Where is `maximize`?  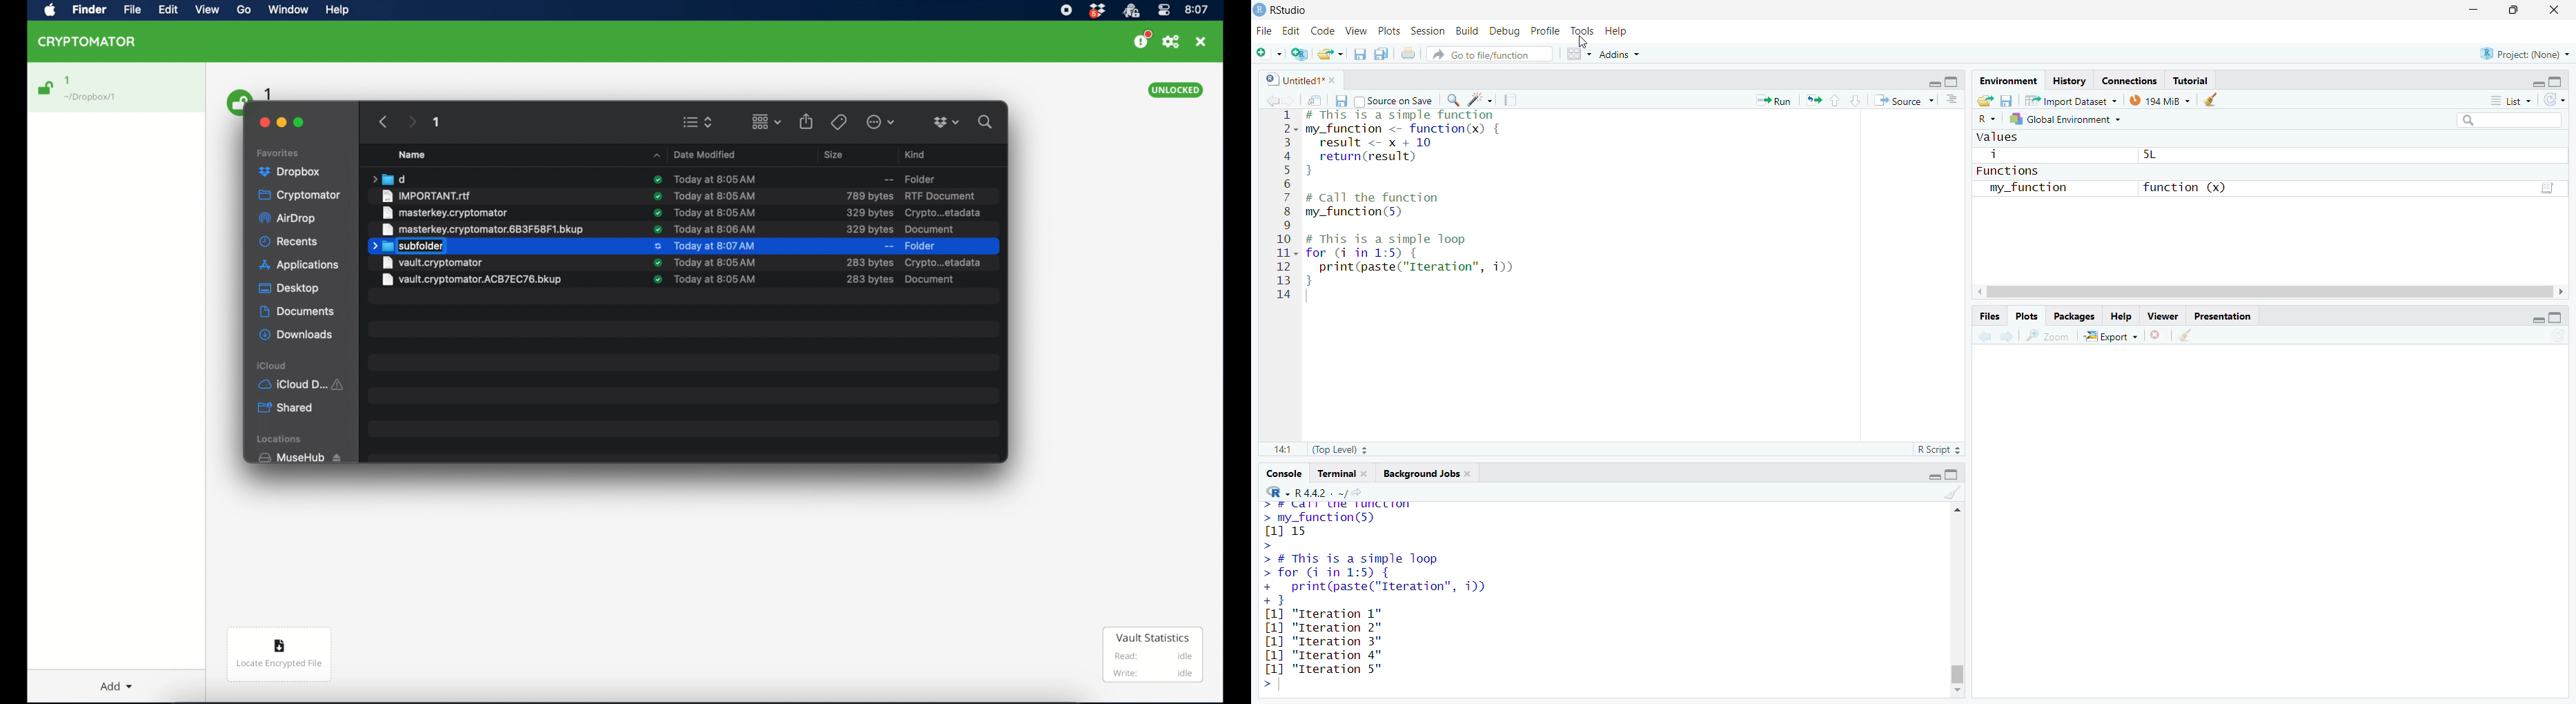
maximize is located at coordinates (2562, 79).